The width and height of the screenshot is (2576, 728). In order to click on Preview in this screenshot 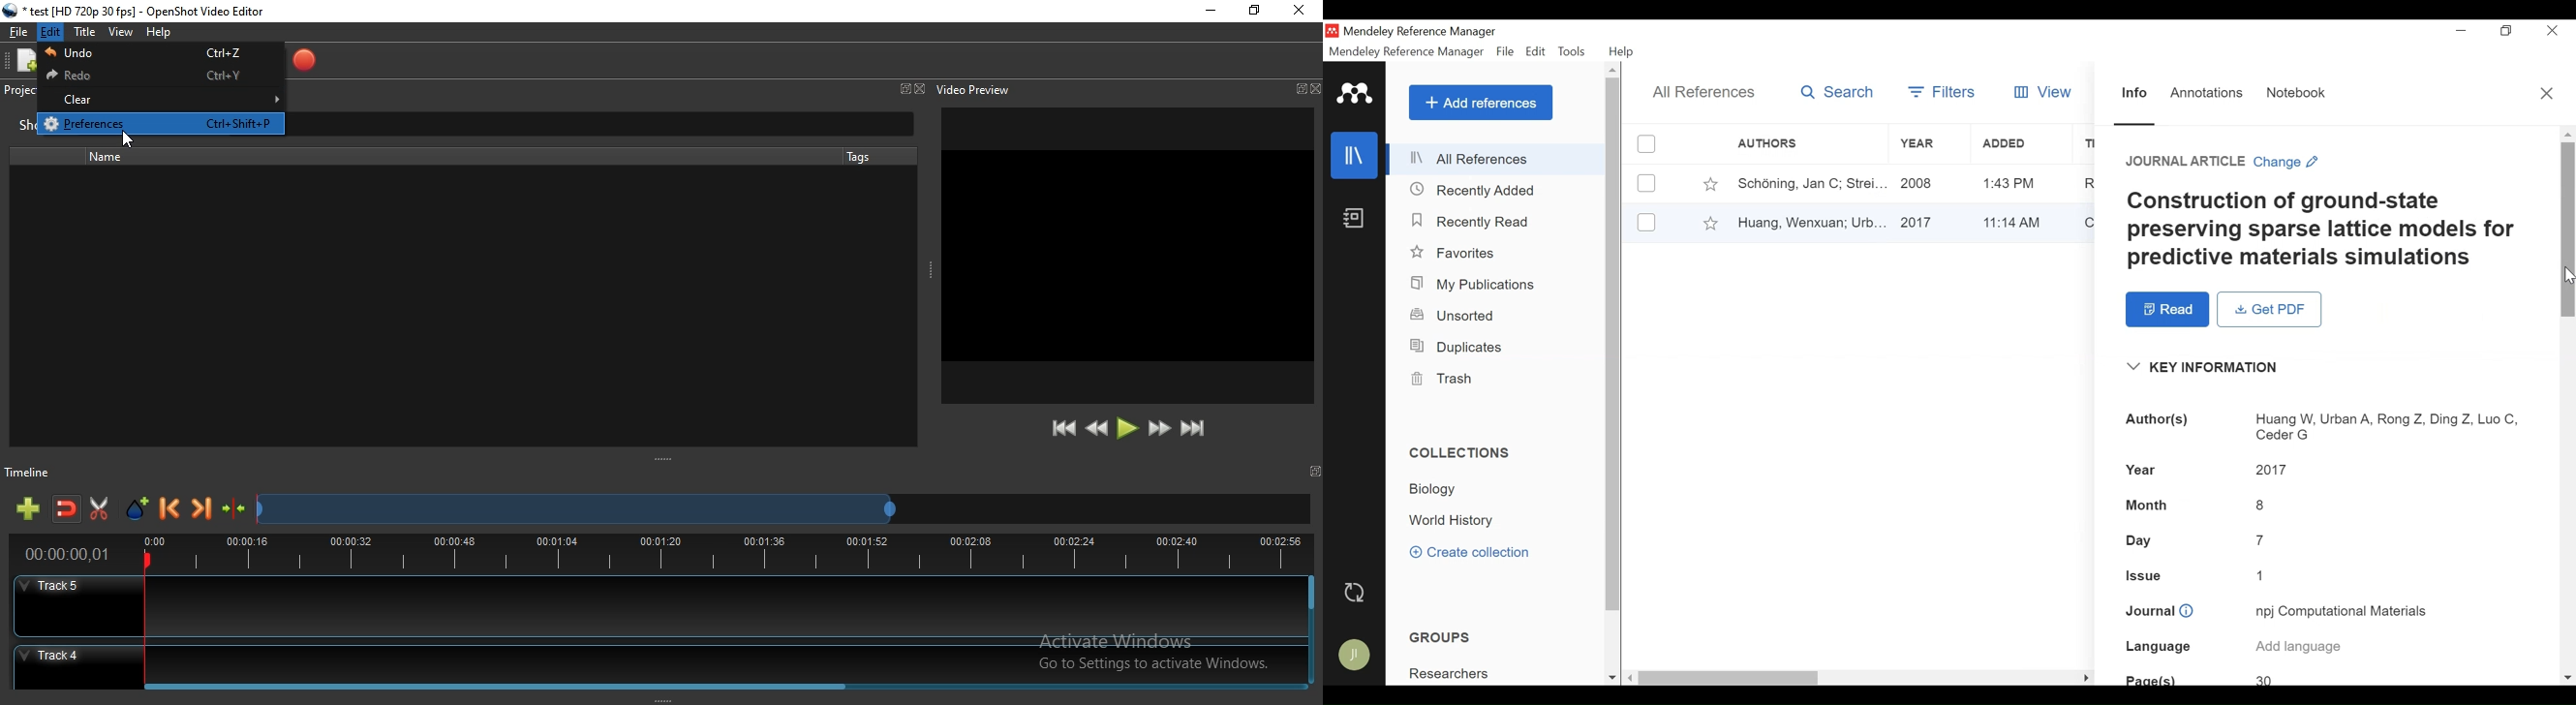, I will do `click(1128, 257)`.